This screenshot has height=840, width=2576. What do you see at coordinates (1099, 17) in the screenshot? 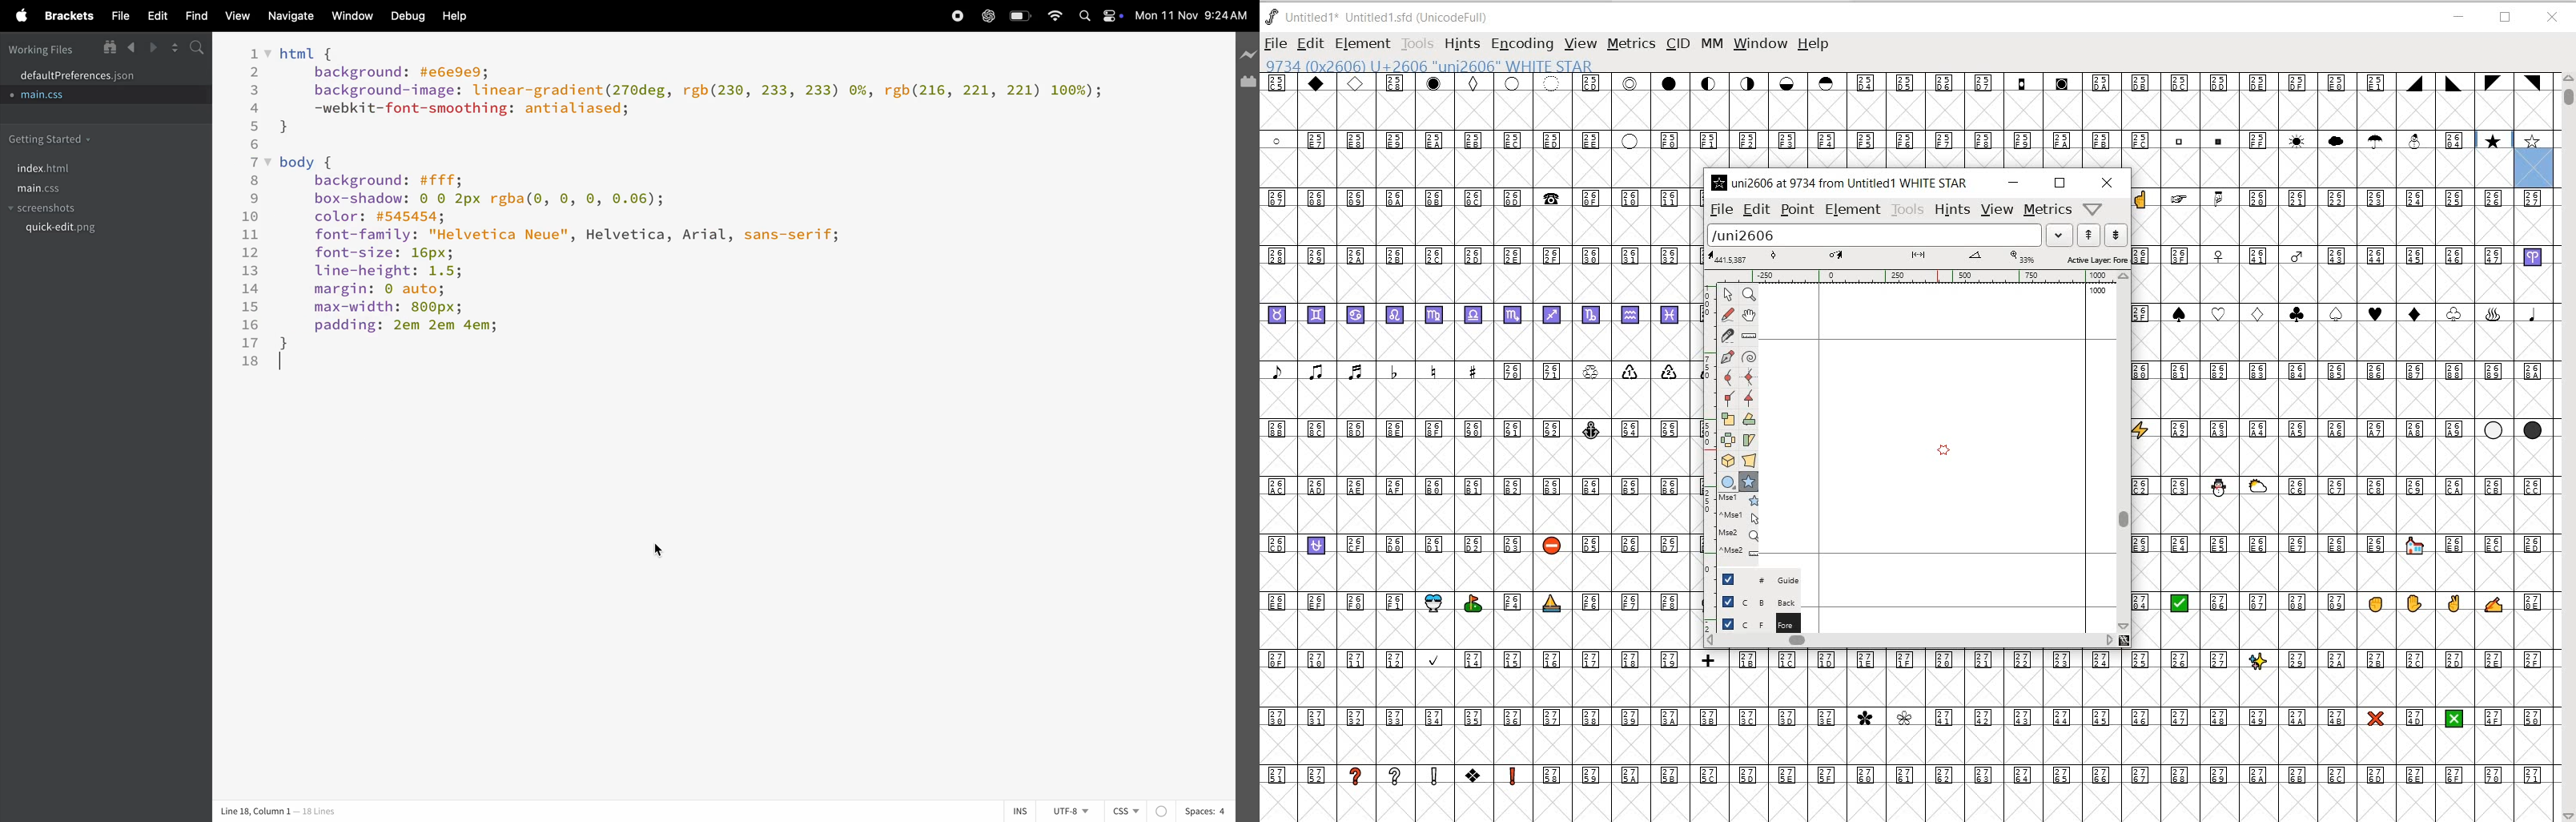
I see `apple widgets` at bounding box center [1099, 17].